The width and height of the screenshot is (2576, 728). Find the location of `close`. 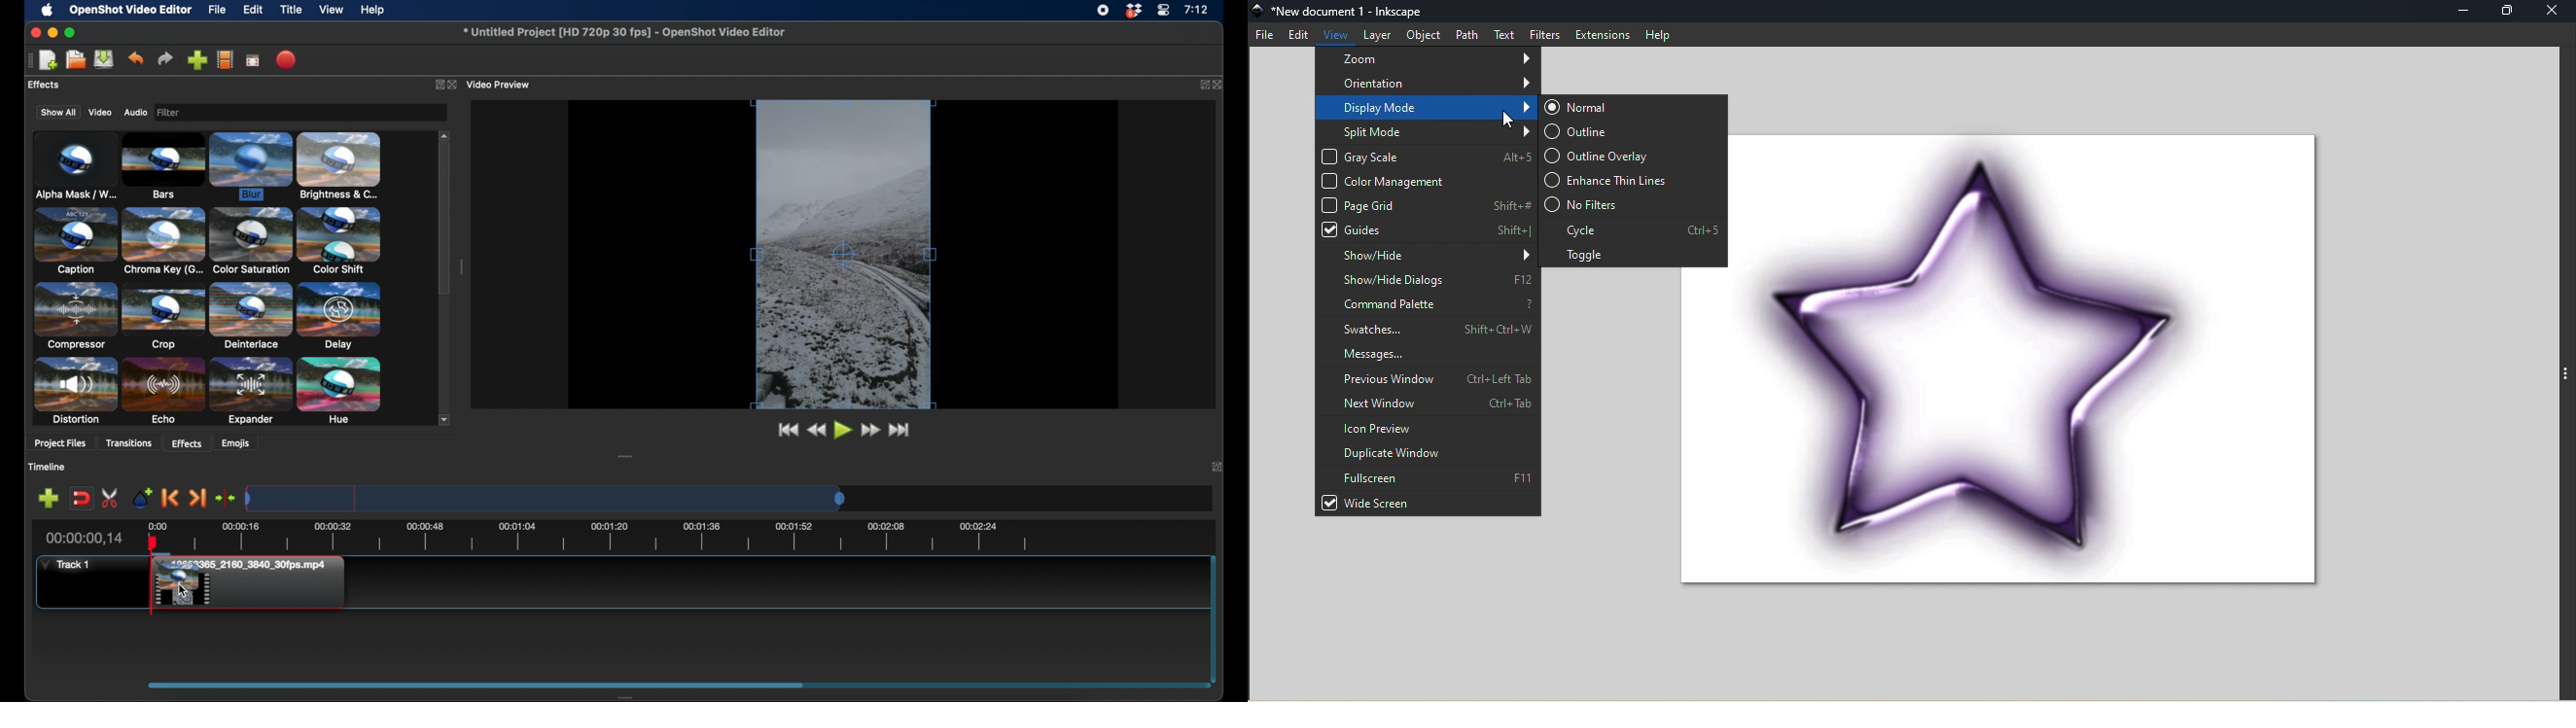

close is located at coordinates (455, 85).